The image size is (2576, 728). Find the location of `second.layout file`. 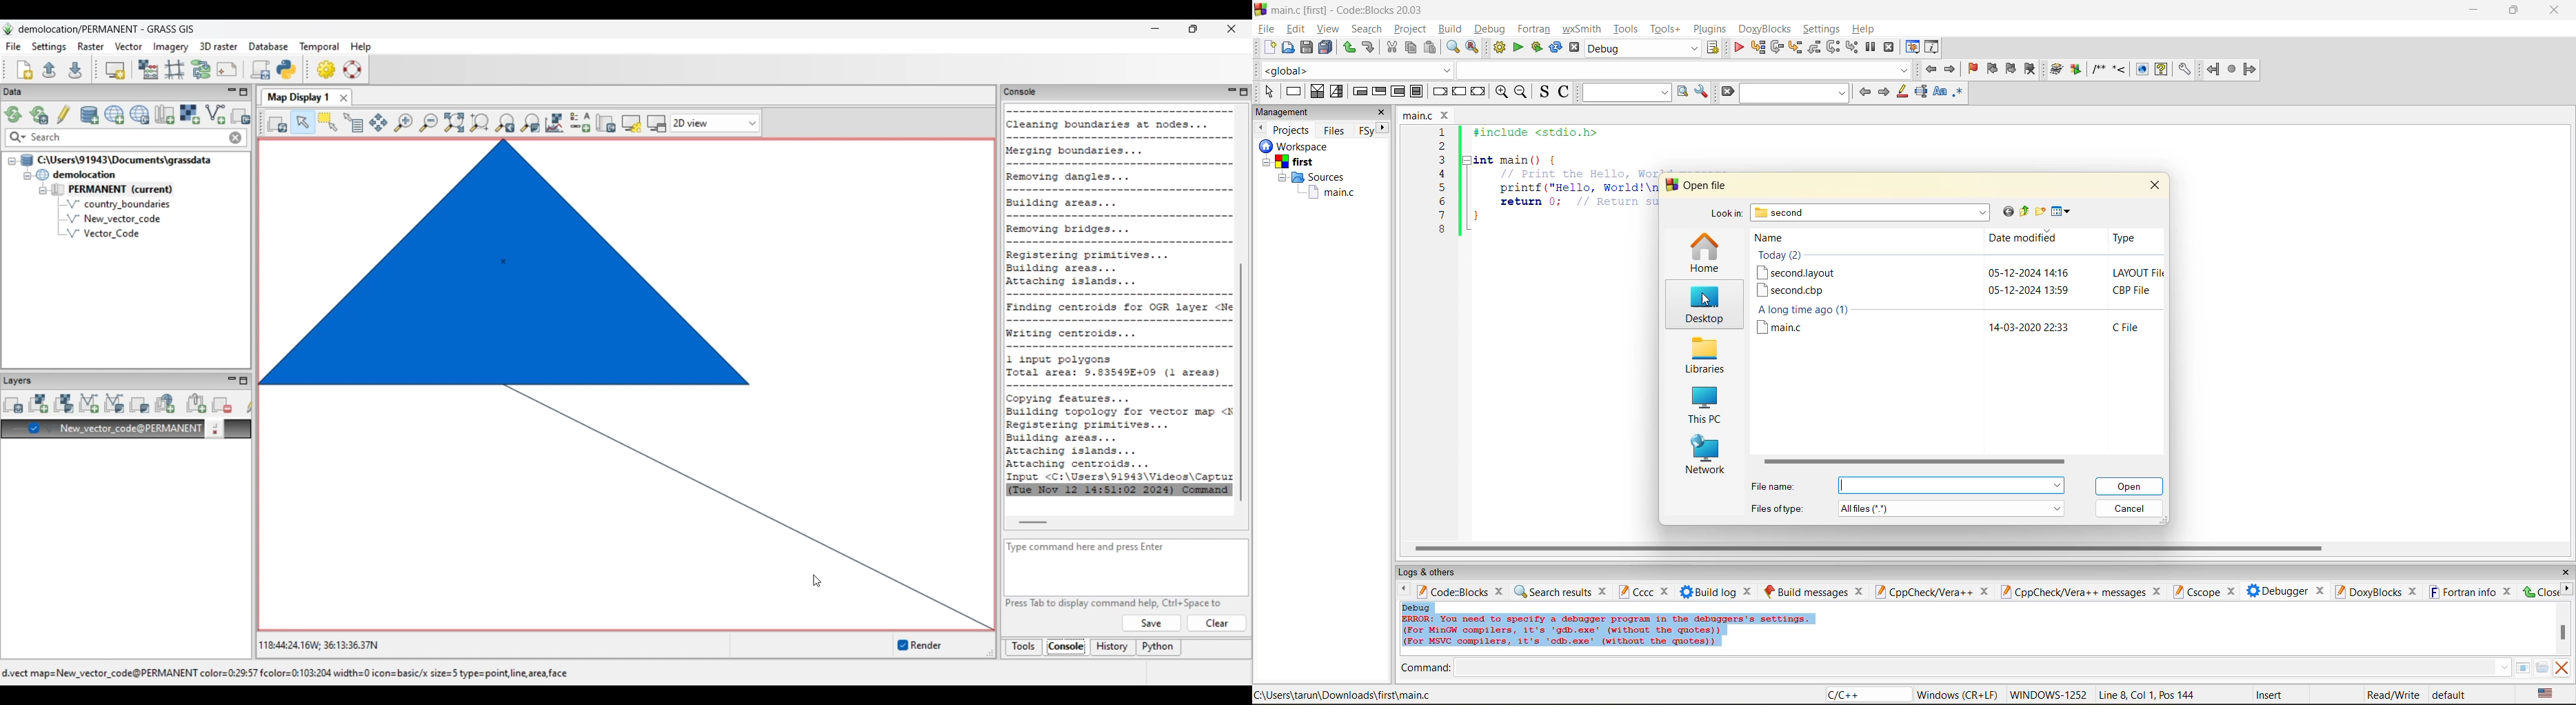

second.layout file is located at coordinates (1796, 272).